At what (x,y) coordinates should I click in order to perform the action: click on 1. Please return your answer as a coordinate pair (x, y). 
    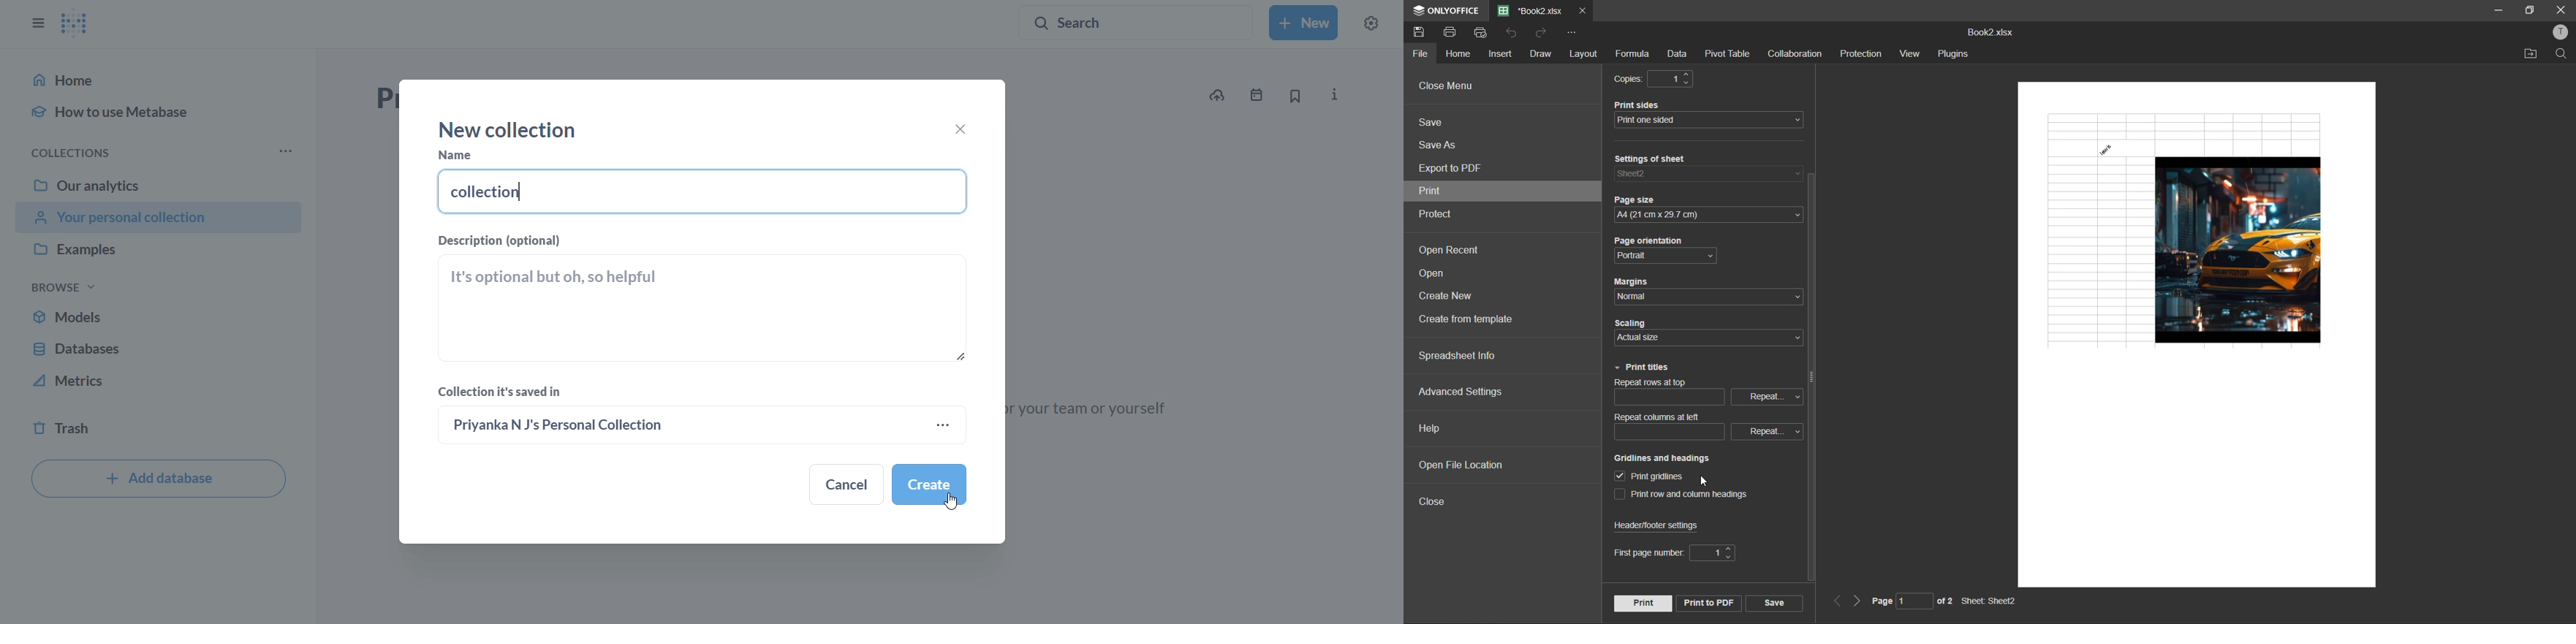
    Looking at the image, I should click on (1672, 79).